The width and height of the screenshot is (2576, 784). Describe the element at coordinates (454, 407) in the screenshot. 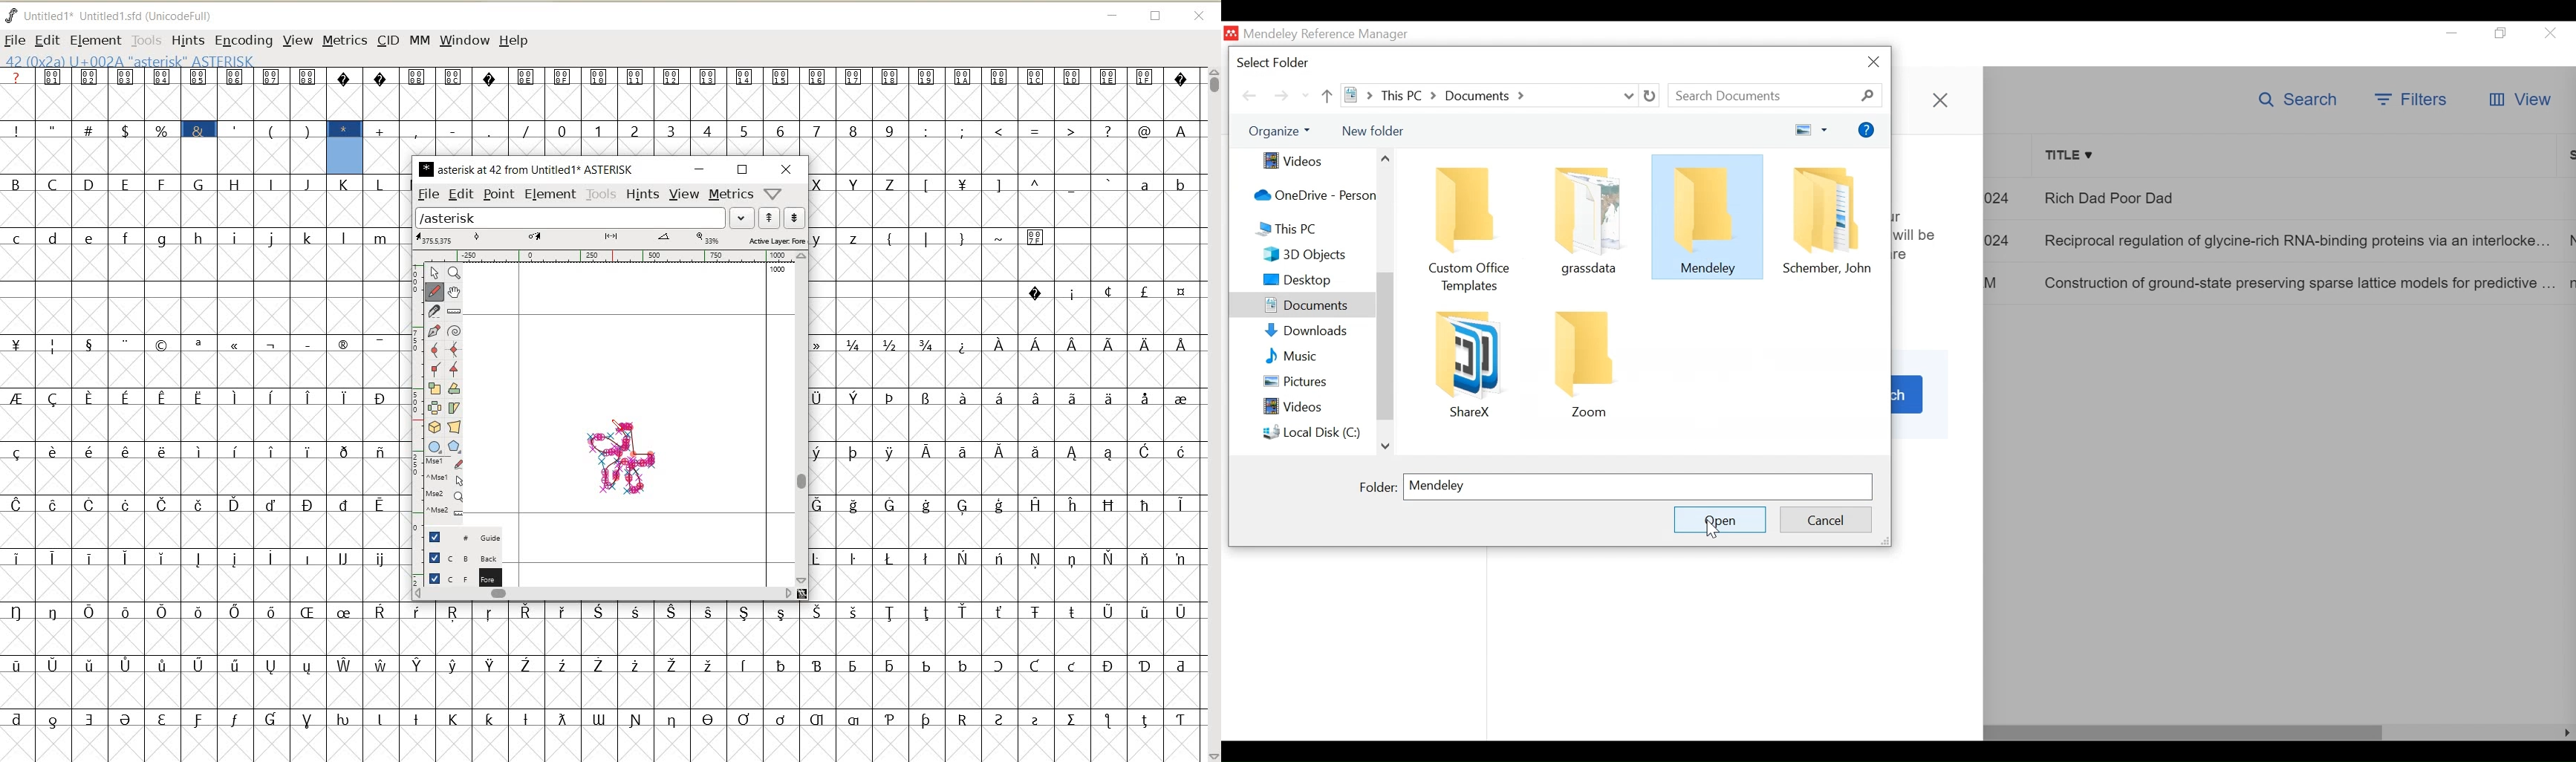

I see `skew the selection` at that location.